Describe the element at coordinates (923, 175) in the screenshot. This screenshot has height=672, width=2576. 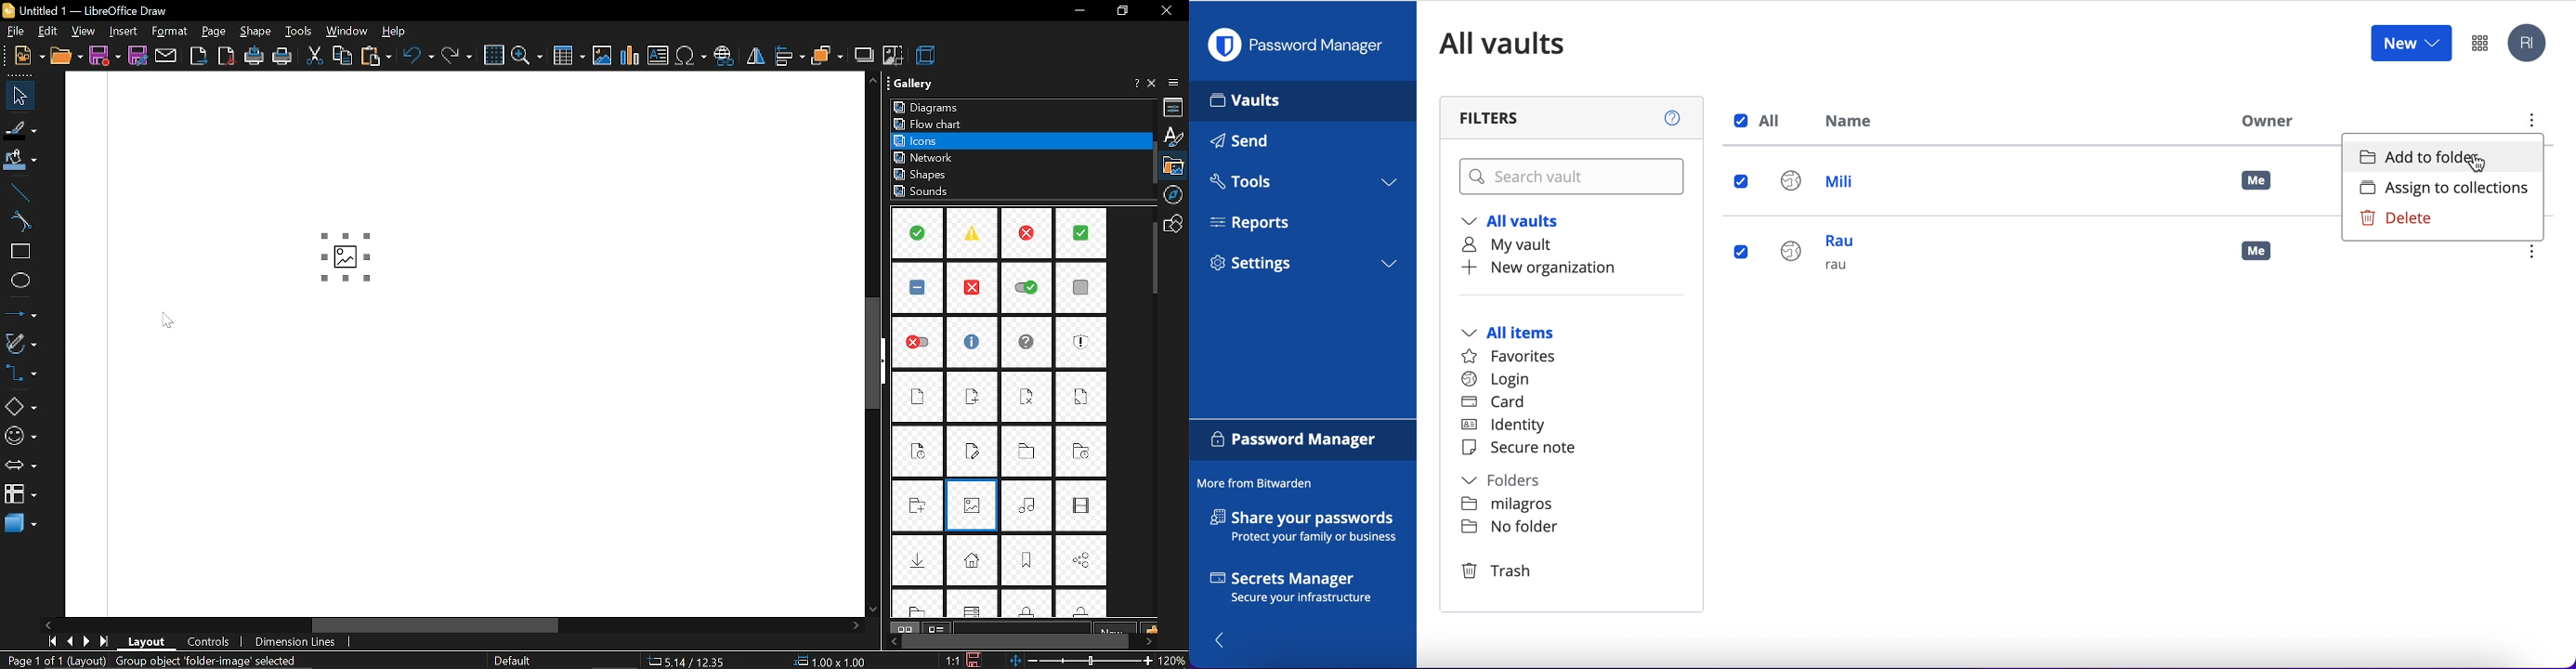
I see `shapes ` at that location.